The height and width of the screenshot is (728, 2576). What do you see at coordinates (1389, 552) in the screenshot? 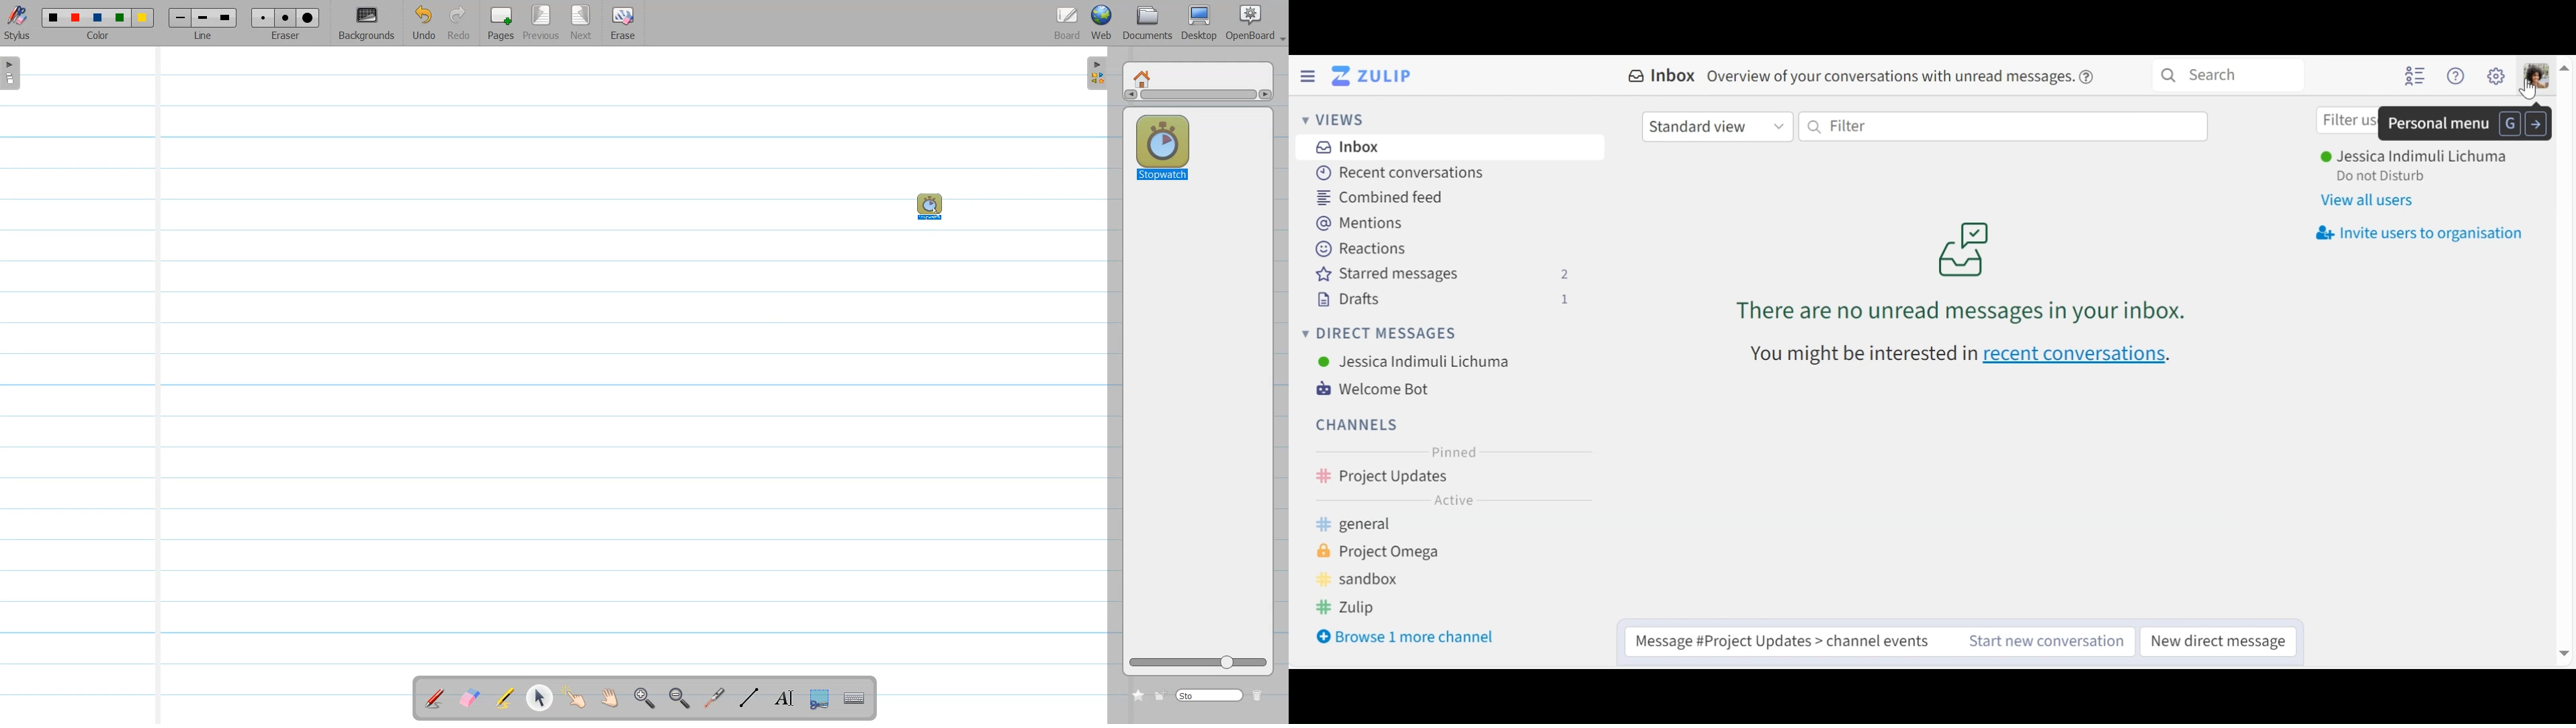
I see `Project Omega` at bounding box center [1389, 552].